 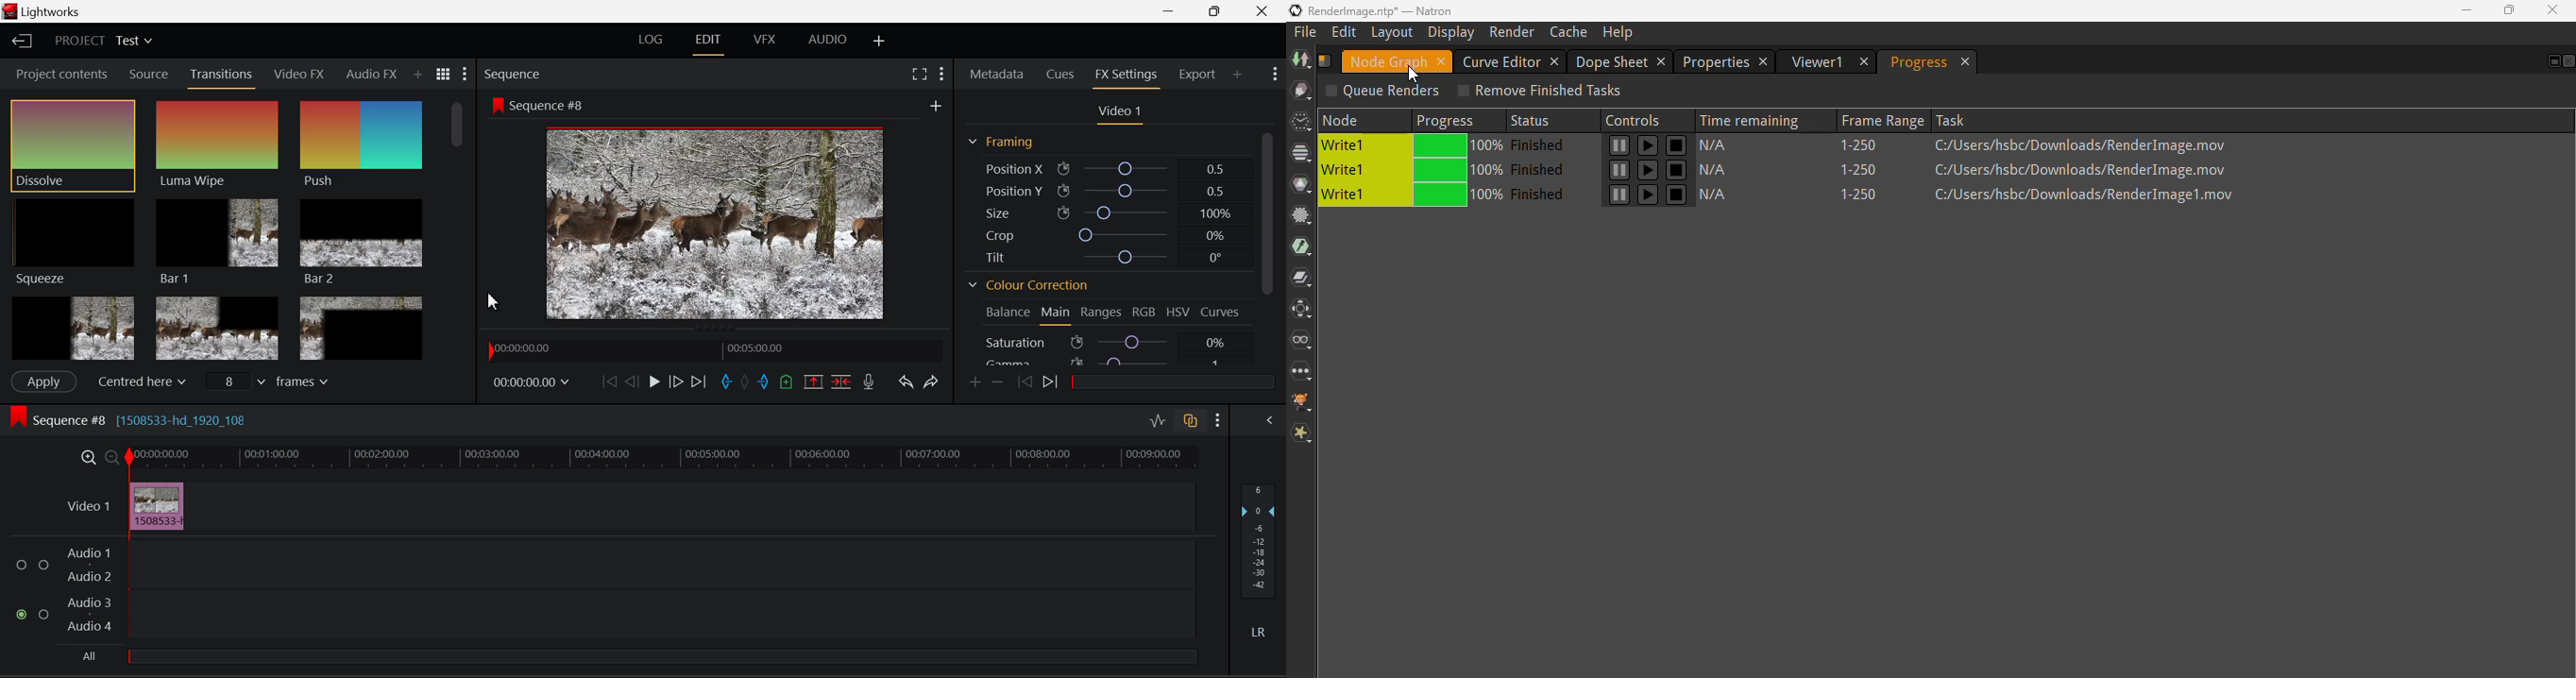 I want to click on FX Settings, so click(x=1126, y=75).